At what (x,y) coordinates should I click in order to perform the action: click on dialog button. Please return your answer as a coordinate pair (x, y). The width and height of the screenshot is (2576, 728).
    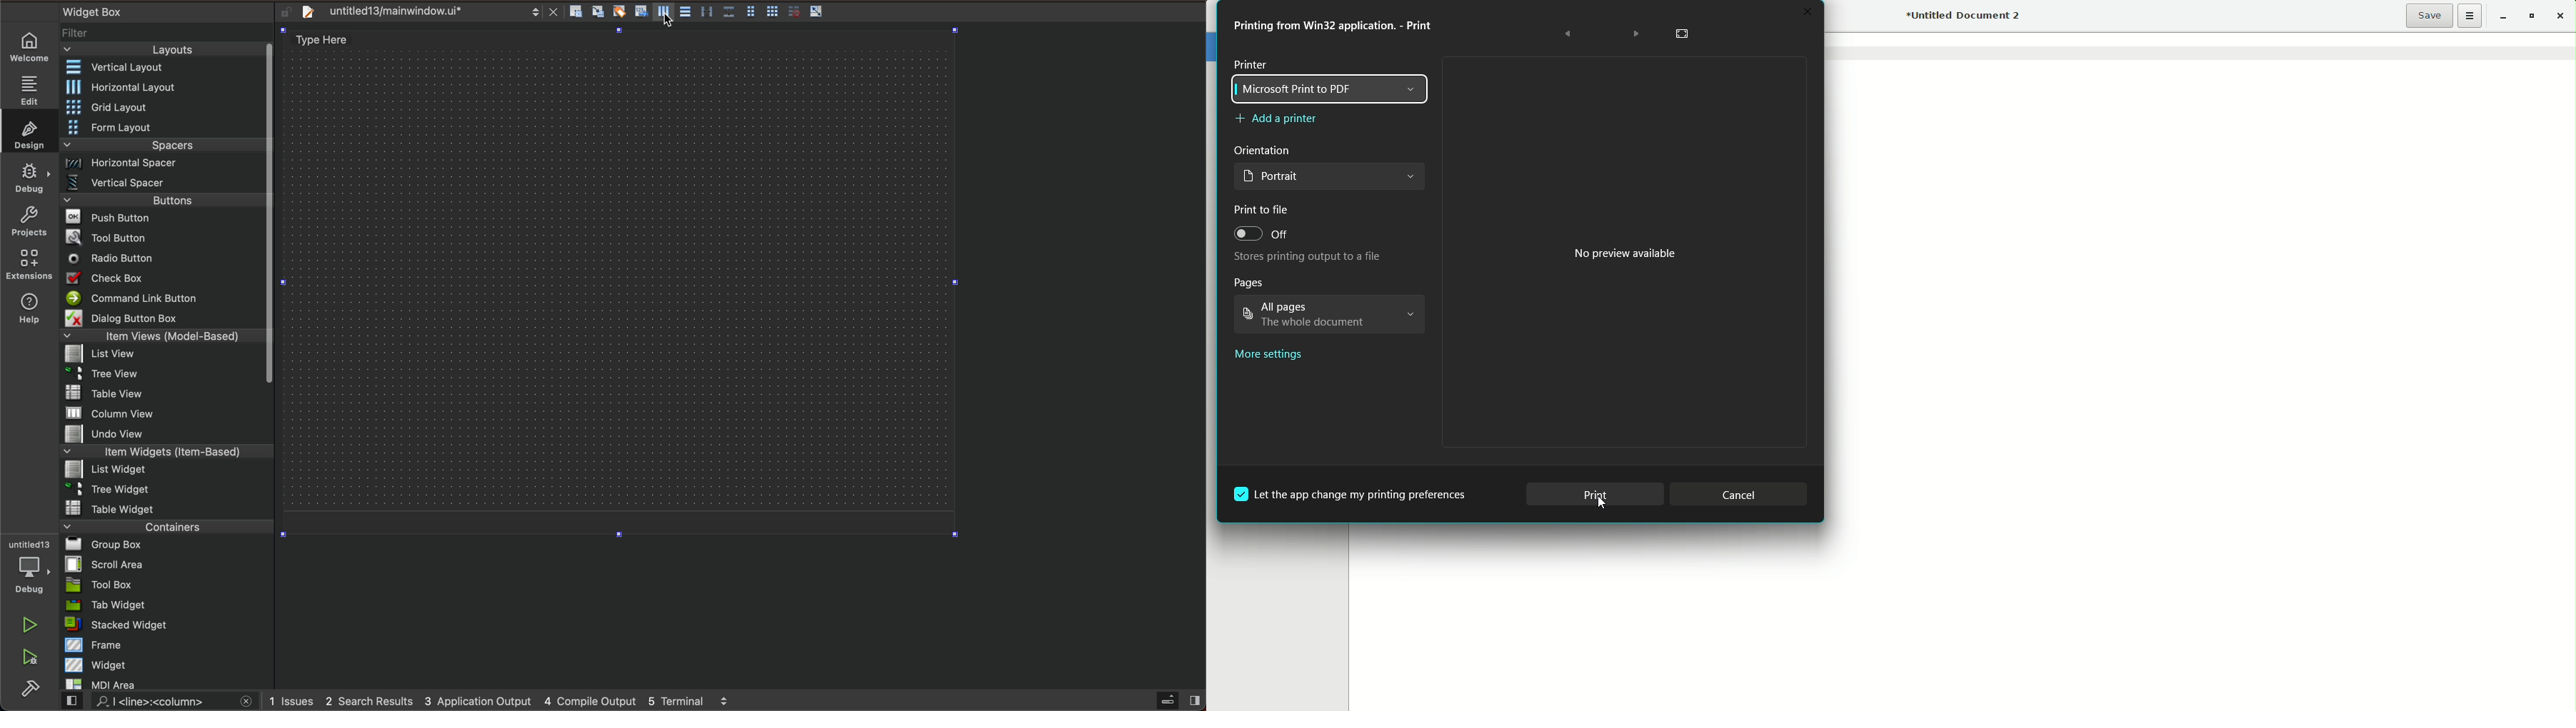
    Looking at the image, I should click on (165, 318).